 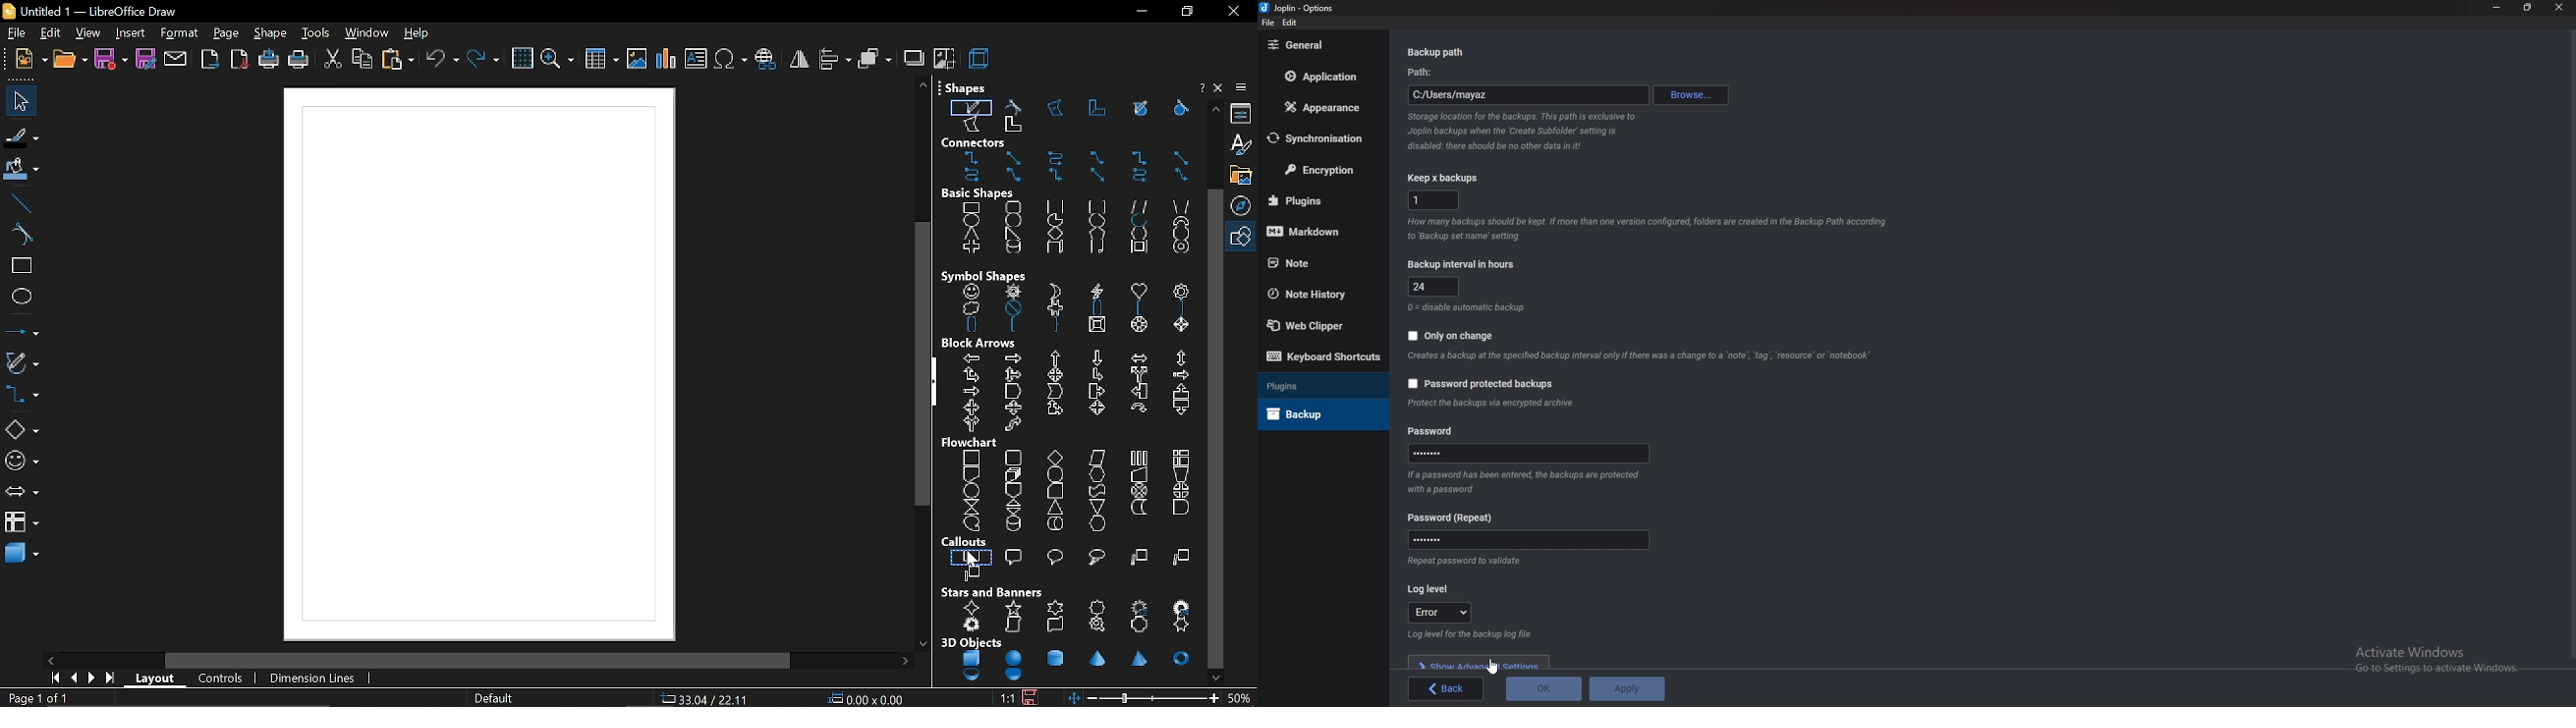 I want to click on Note history, so click(x=1316, y=295).